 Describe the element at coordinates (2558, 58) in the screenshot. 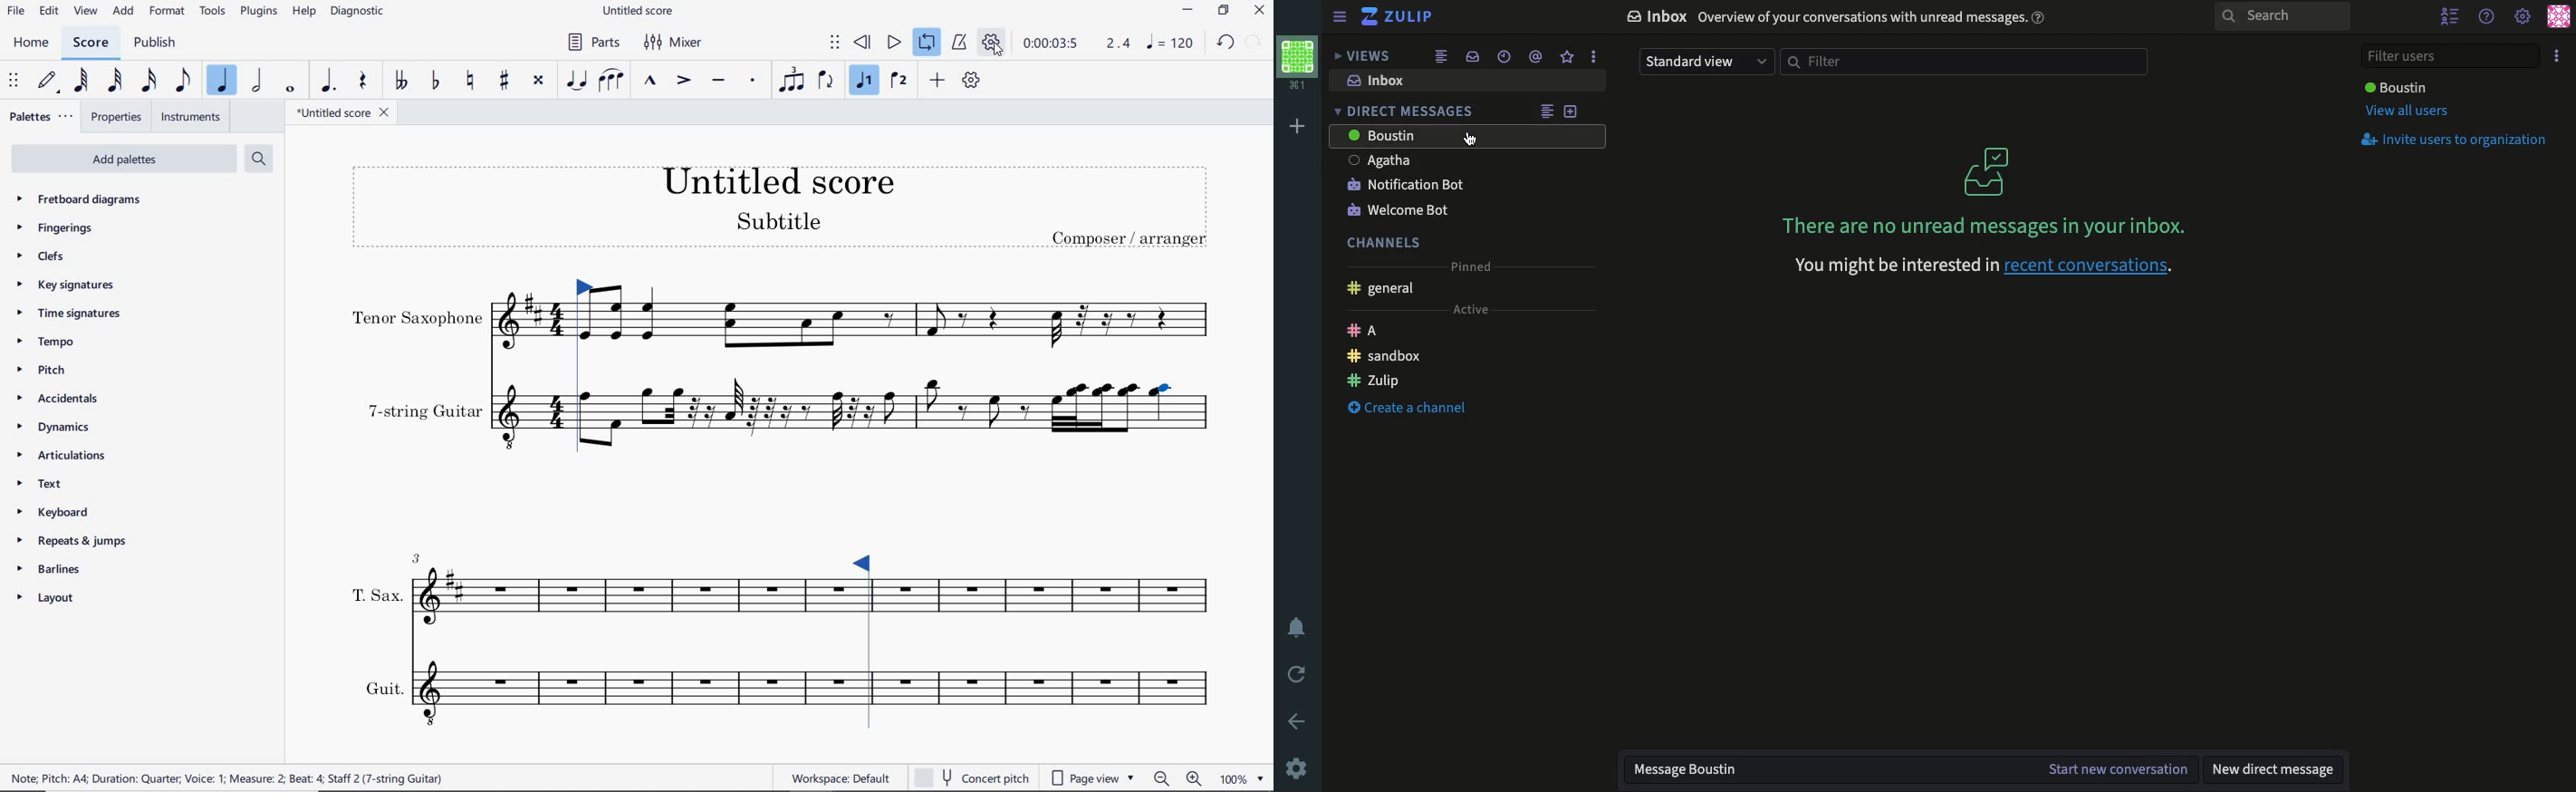

I see `Options` at that location.